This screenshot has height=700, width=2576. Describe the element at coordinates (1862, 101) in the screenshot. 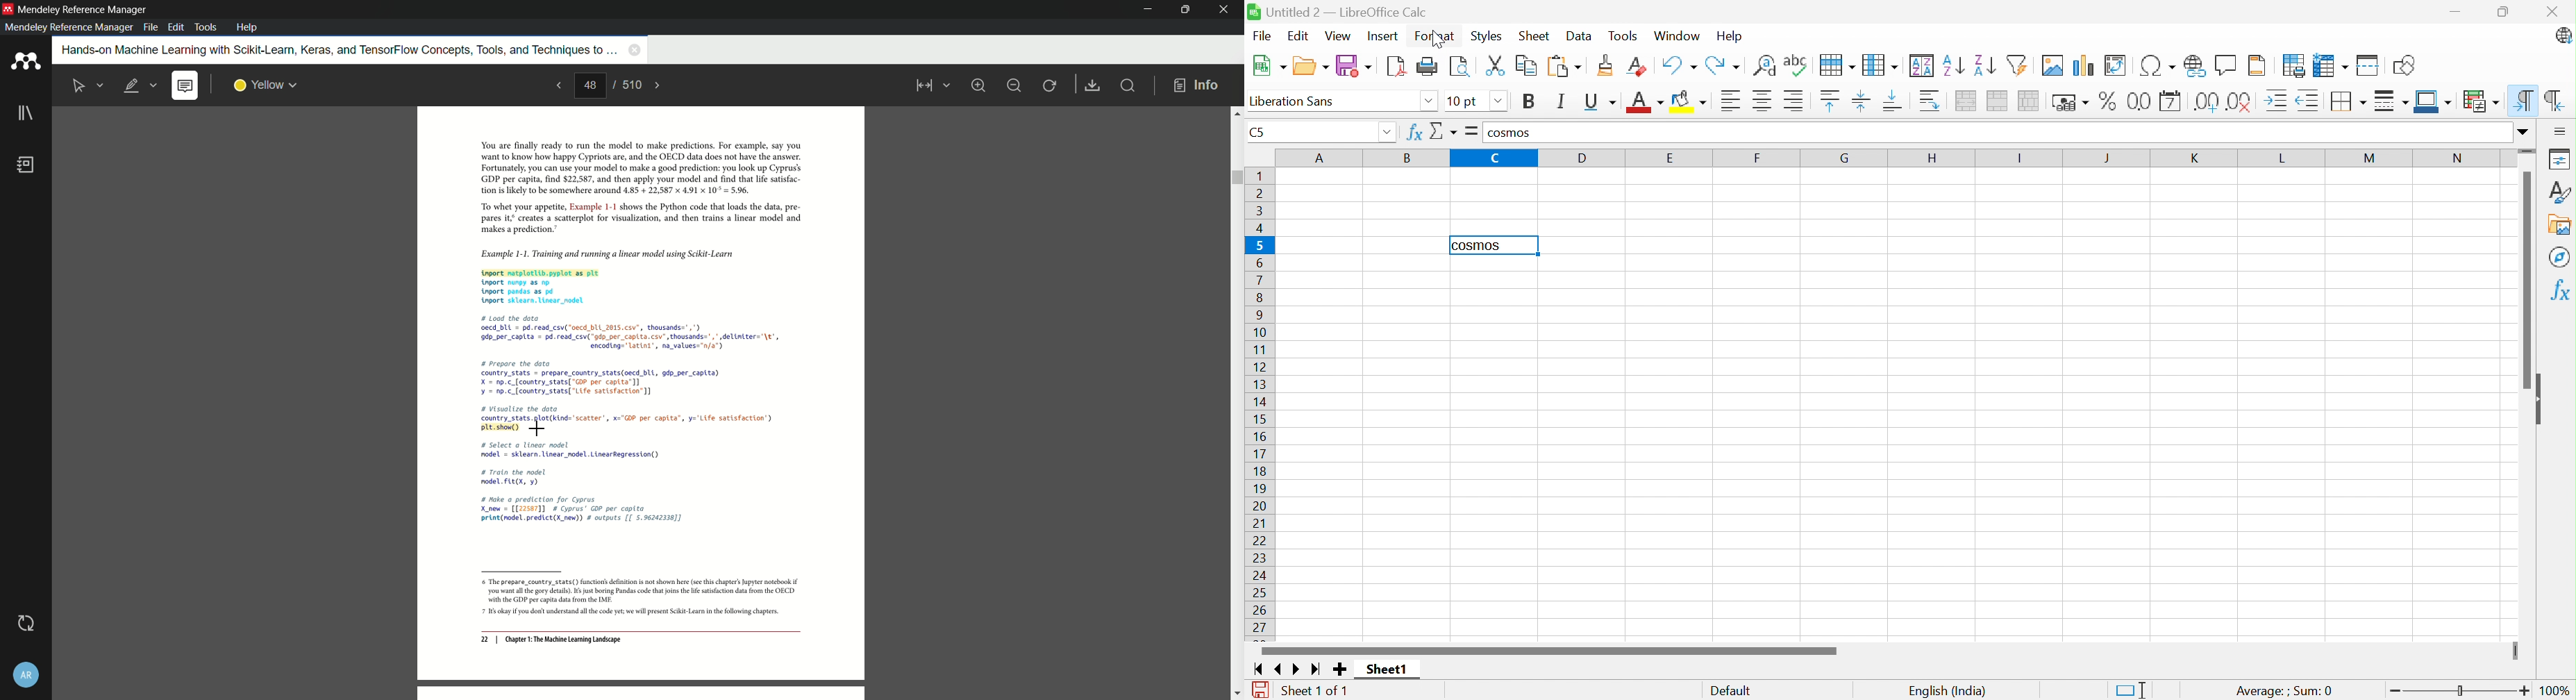

I see `Align vertically` at that location.